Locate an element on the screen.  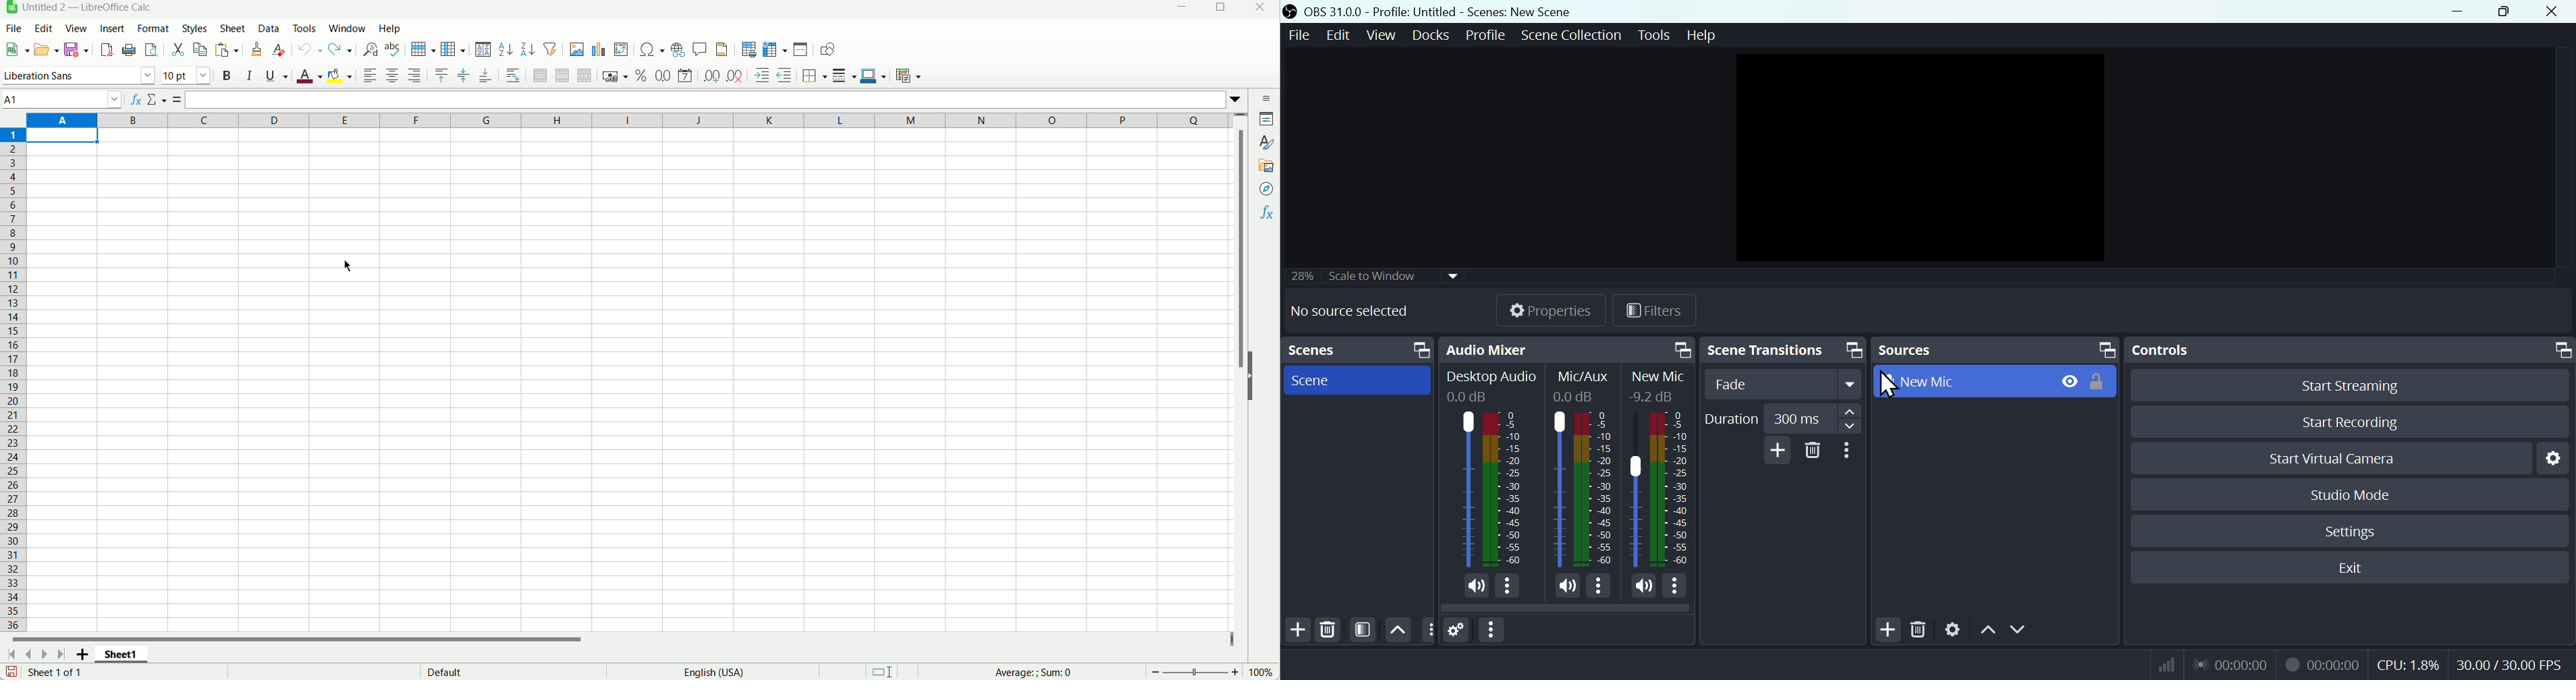
Untitled 2 — LibreOffice Calc is located at coordinates (87, 7).